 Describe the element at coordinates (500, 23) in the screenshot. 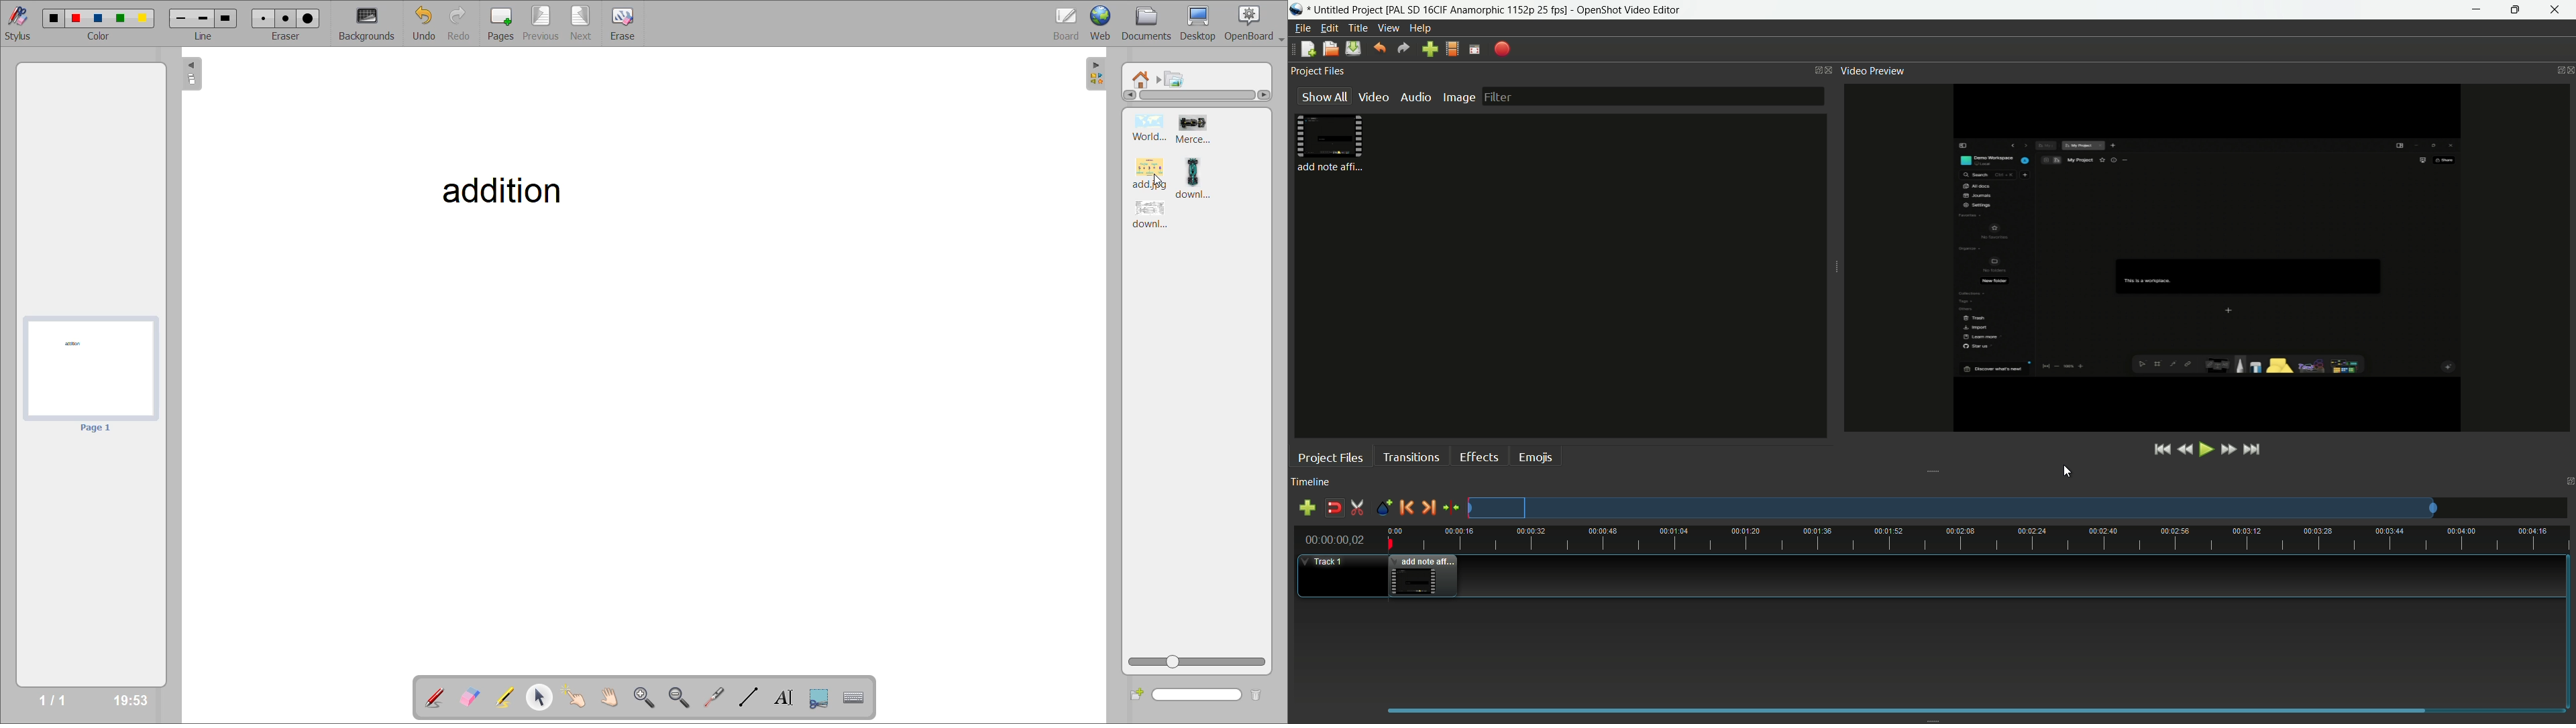

I see `pages` at that location.